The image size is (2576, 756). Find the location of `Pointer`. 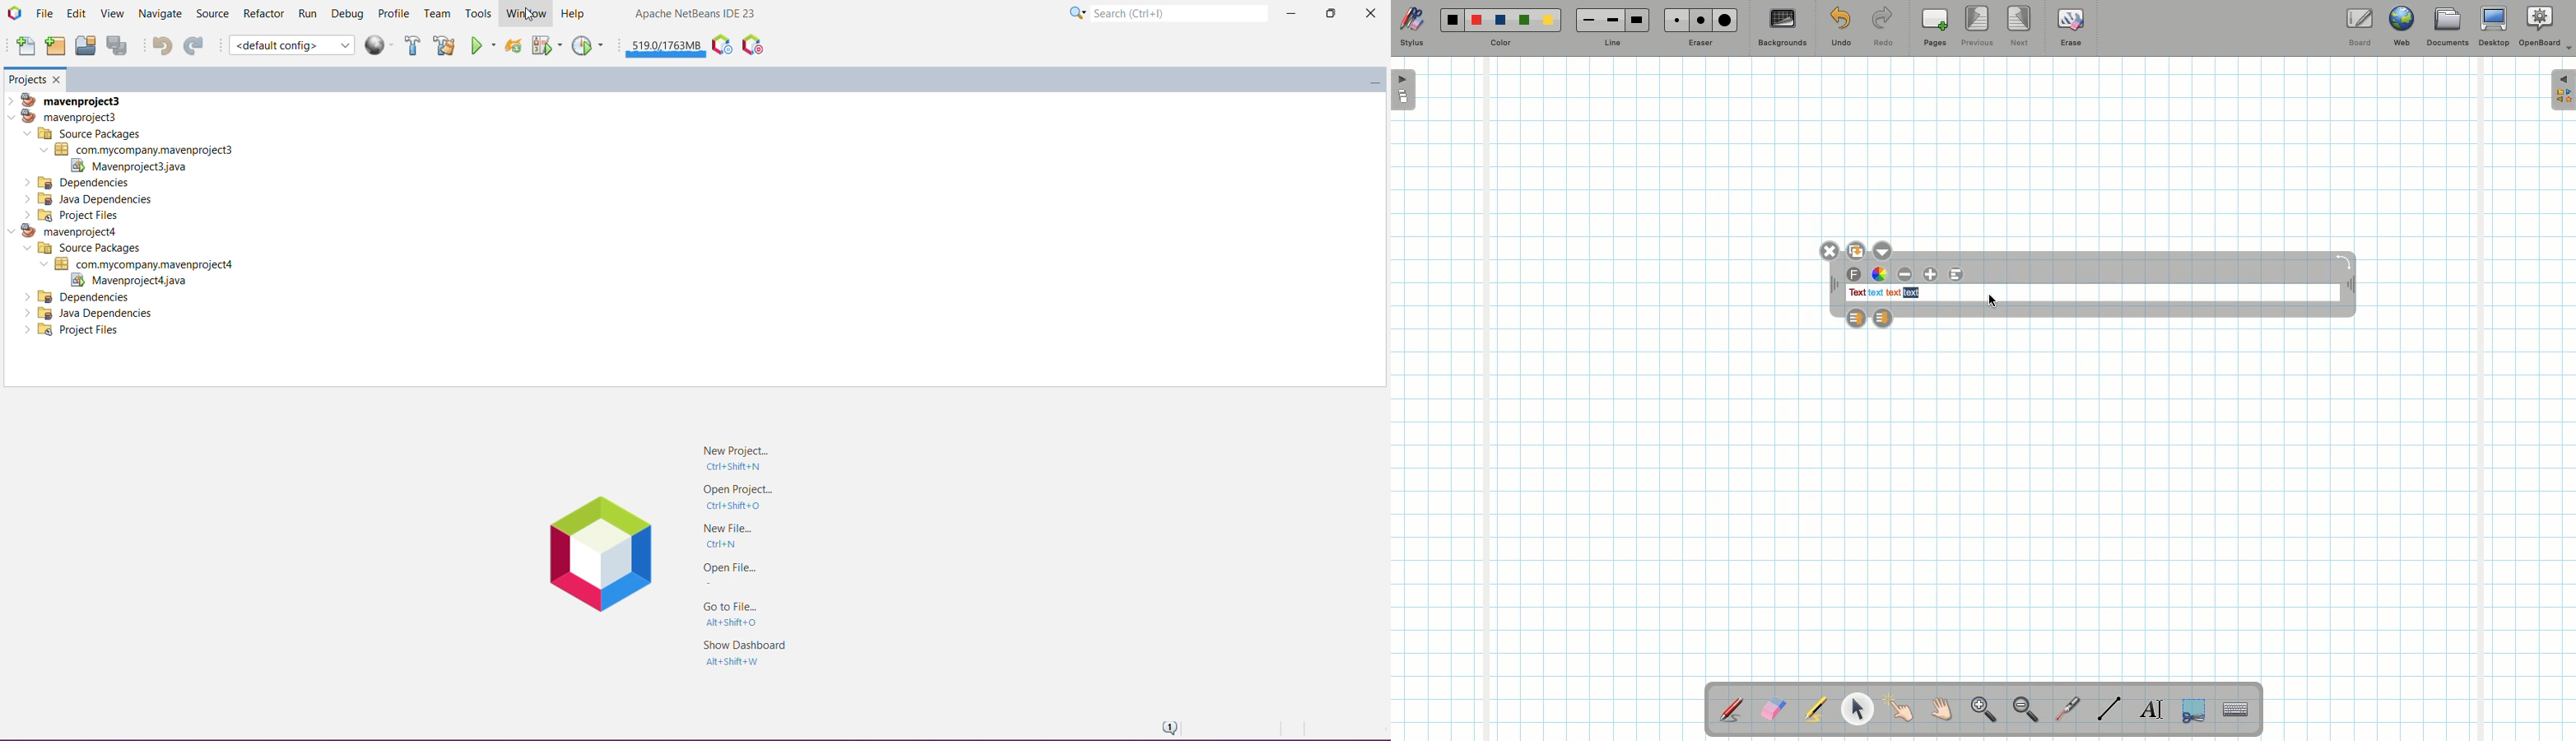

Pointer is located at coordinates (1857, 709).